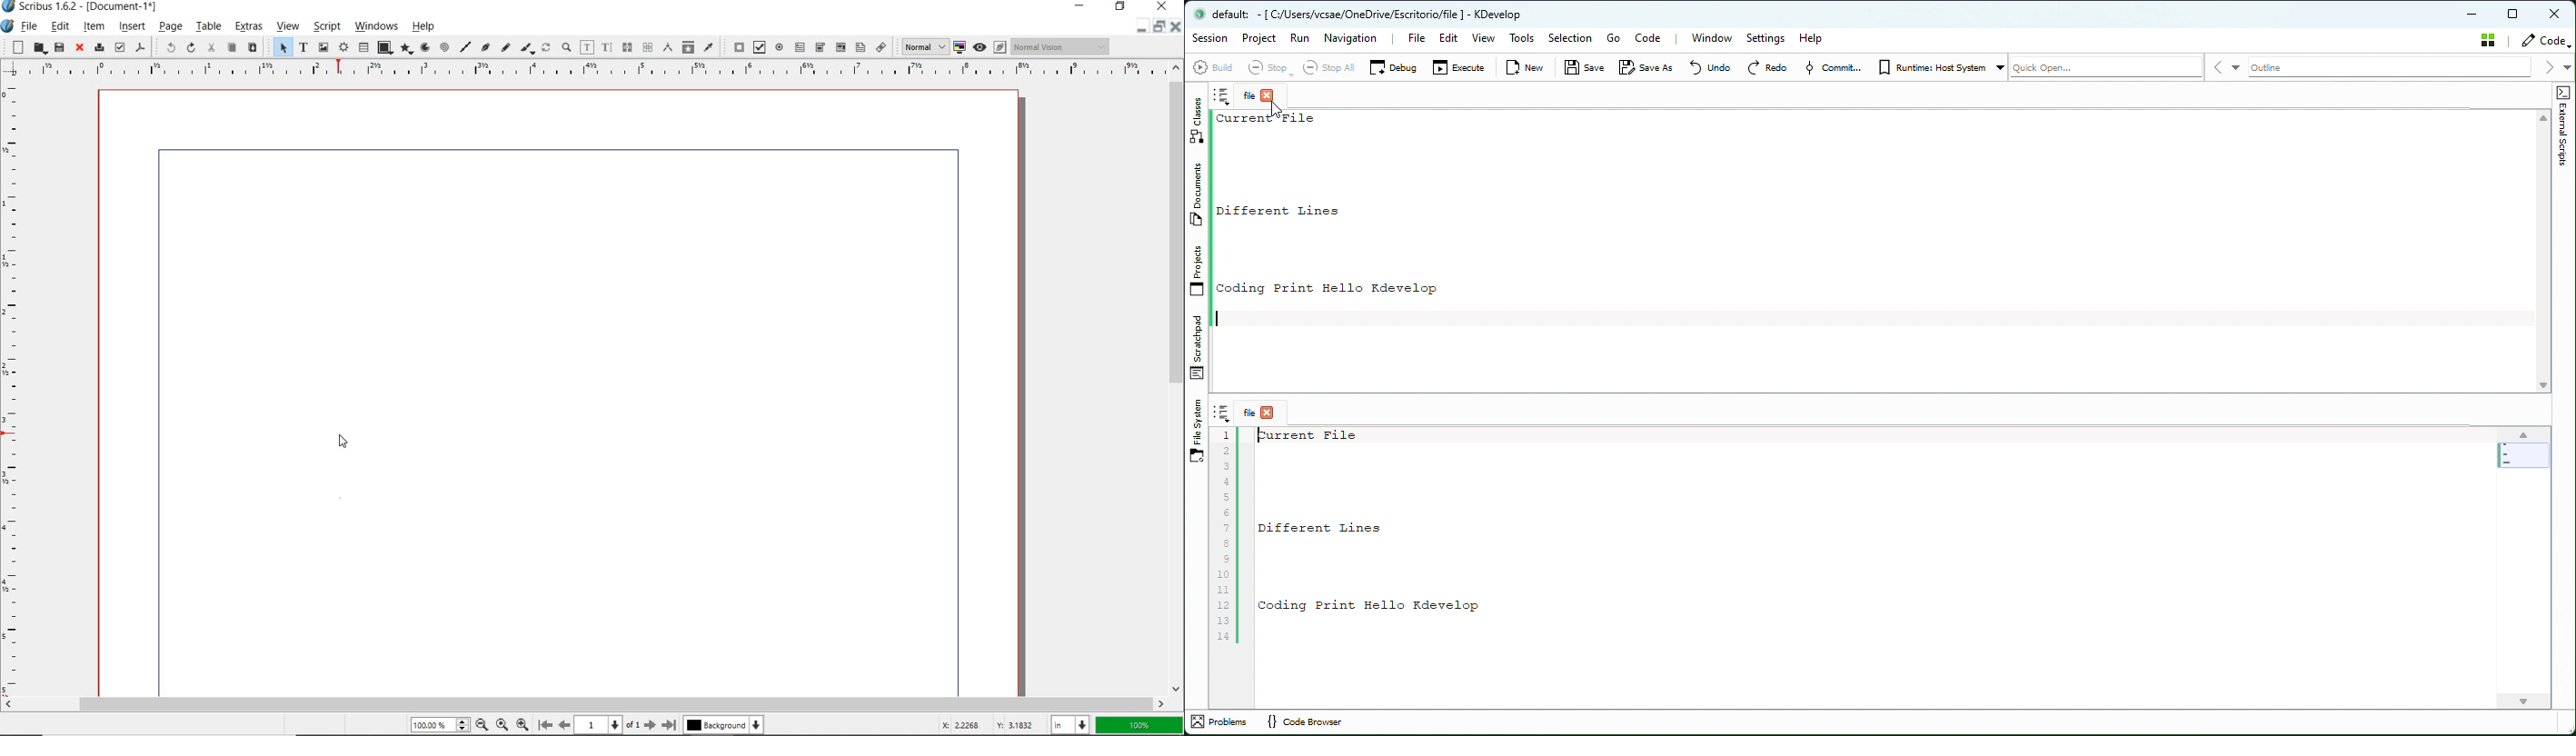 This screenshot has height=756, width=2576. Describe the element at coordinates (1314, 724) in the screenshot. I see `Code Browser` at that location.